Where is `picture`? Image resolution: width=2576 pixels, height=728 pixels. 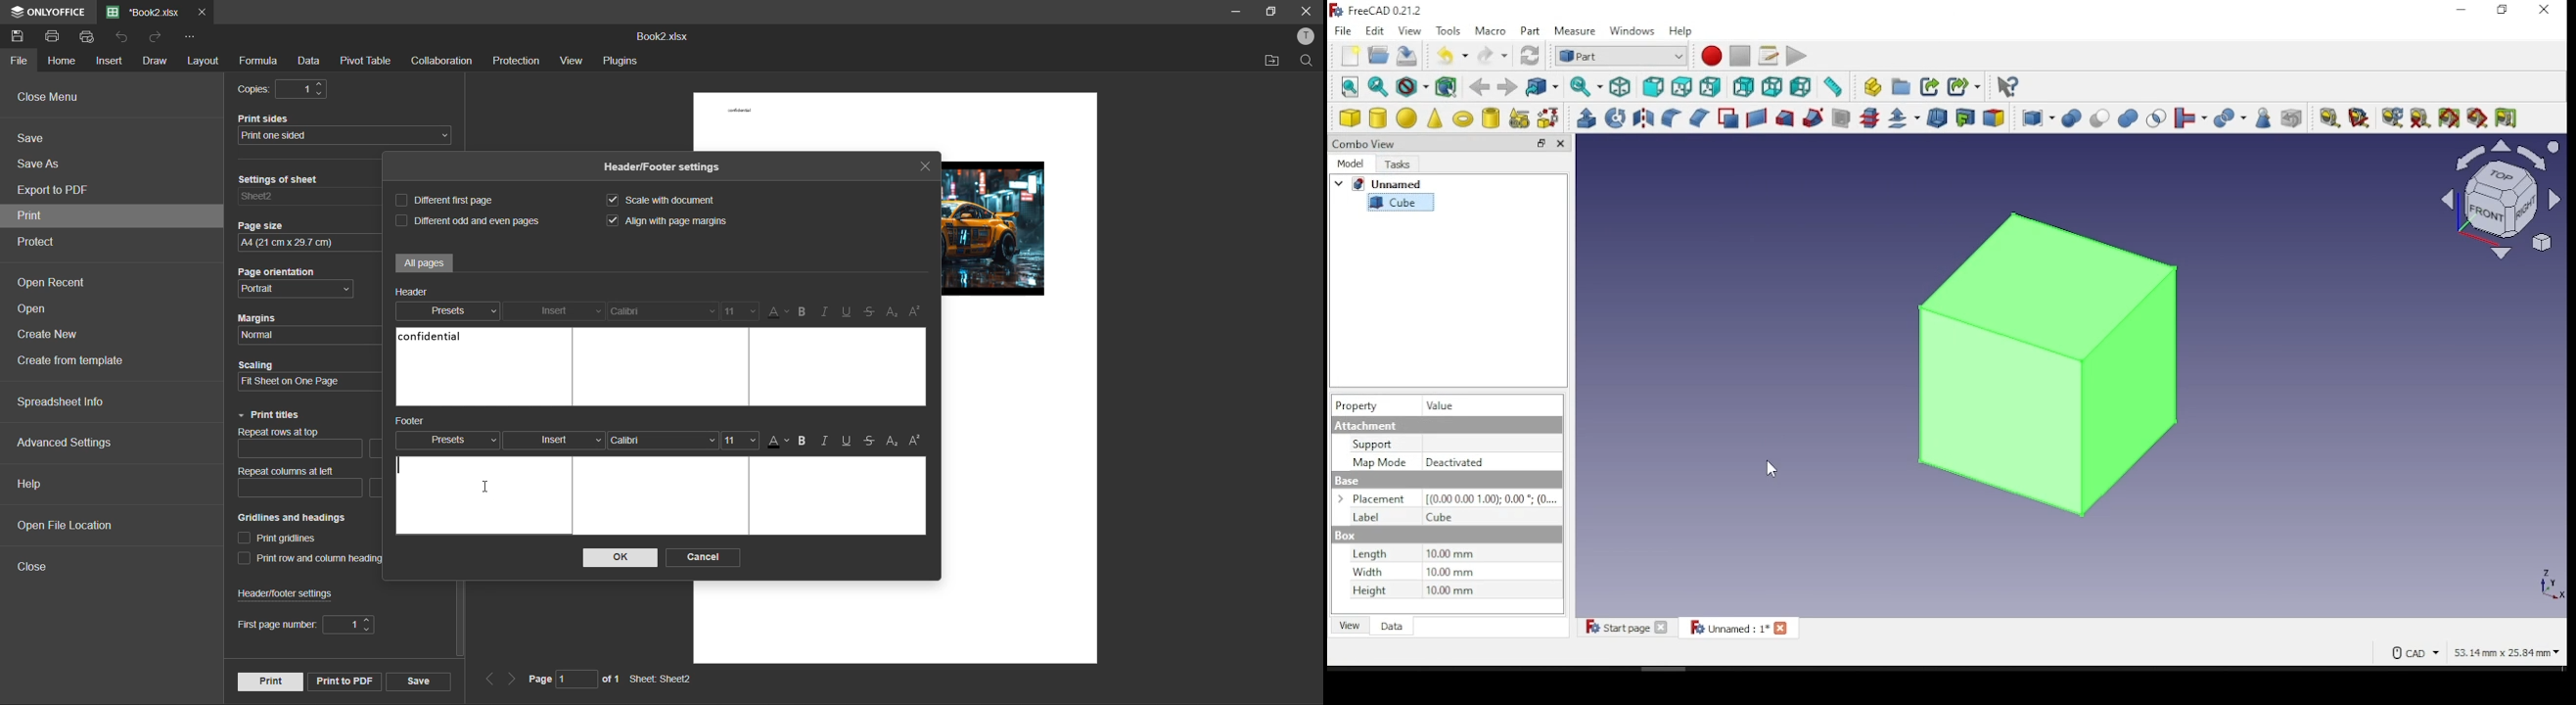
picture is located at coordinates (993, 228).